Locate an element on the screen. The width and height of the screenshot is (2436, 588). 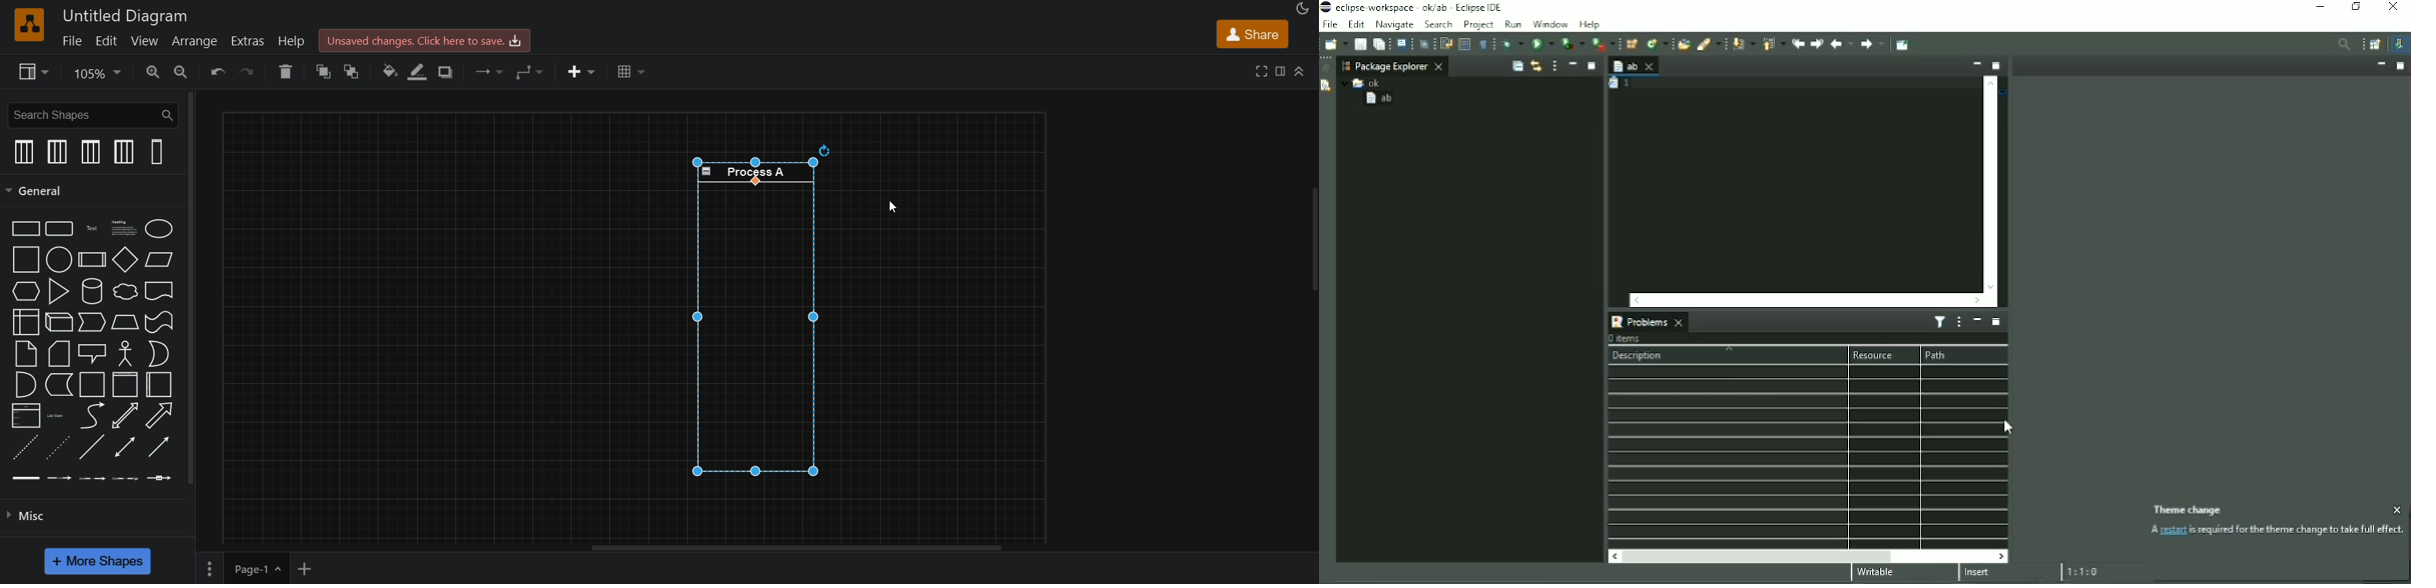
internal storage is located at coordinates (25, 322).